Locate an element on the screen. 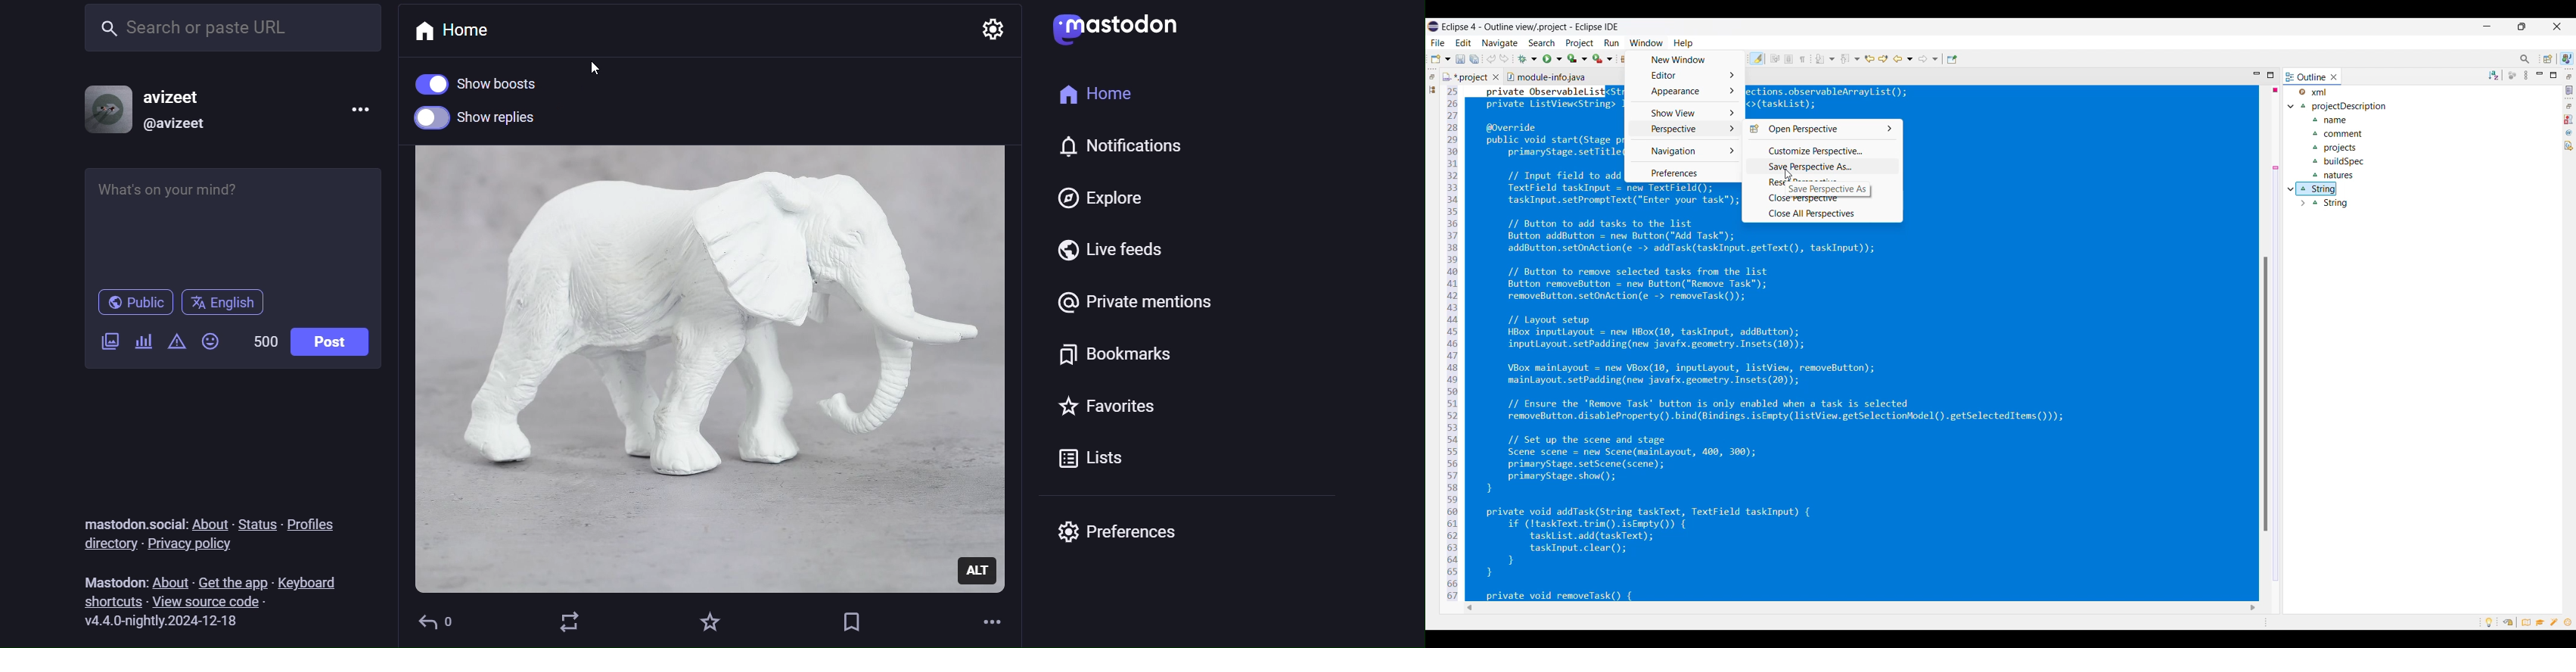 This screenshot has width=2576, height=672. preferences is located at coordinates (1130, 538).